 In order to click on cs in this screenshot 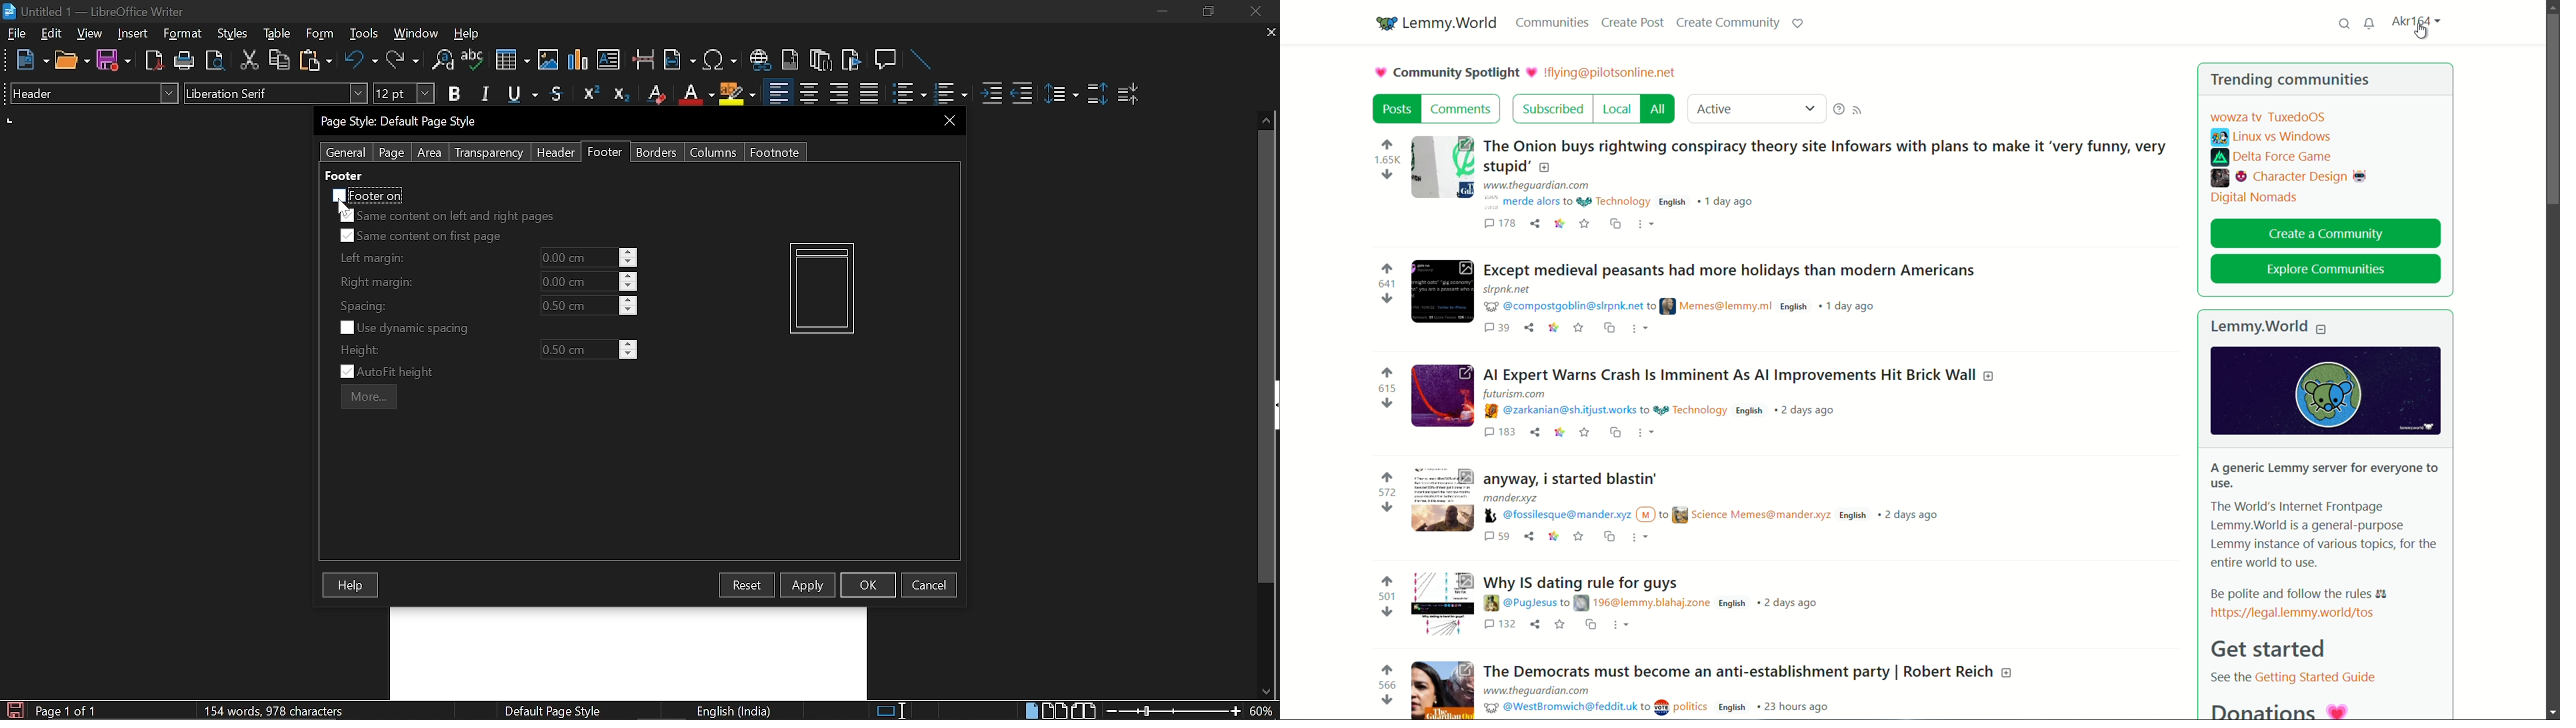, I will do `click(1609, 325)`.